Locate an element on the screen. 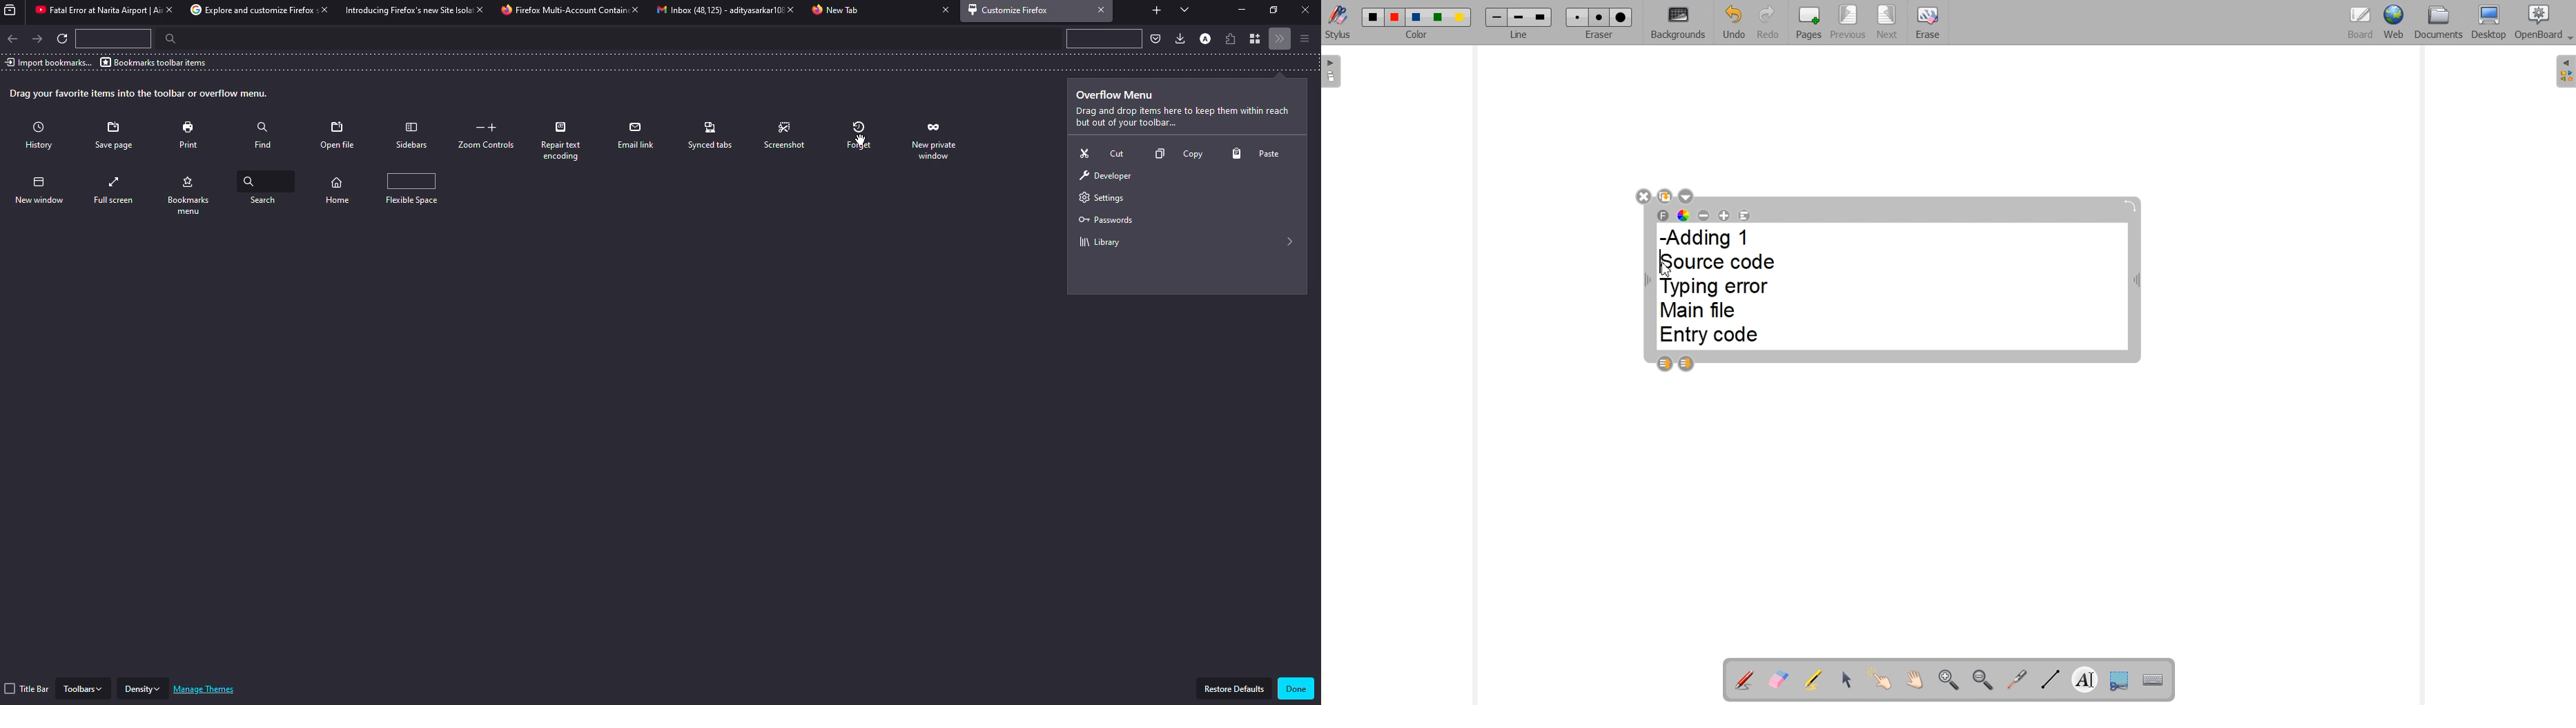 The image size is (2576, 728). manage themes is located at coordinates (208, 689).